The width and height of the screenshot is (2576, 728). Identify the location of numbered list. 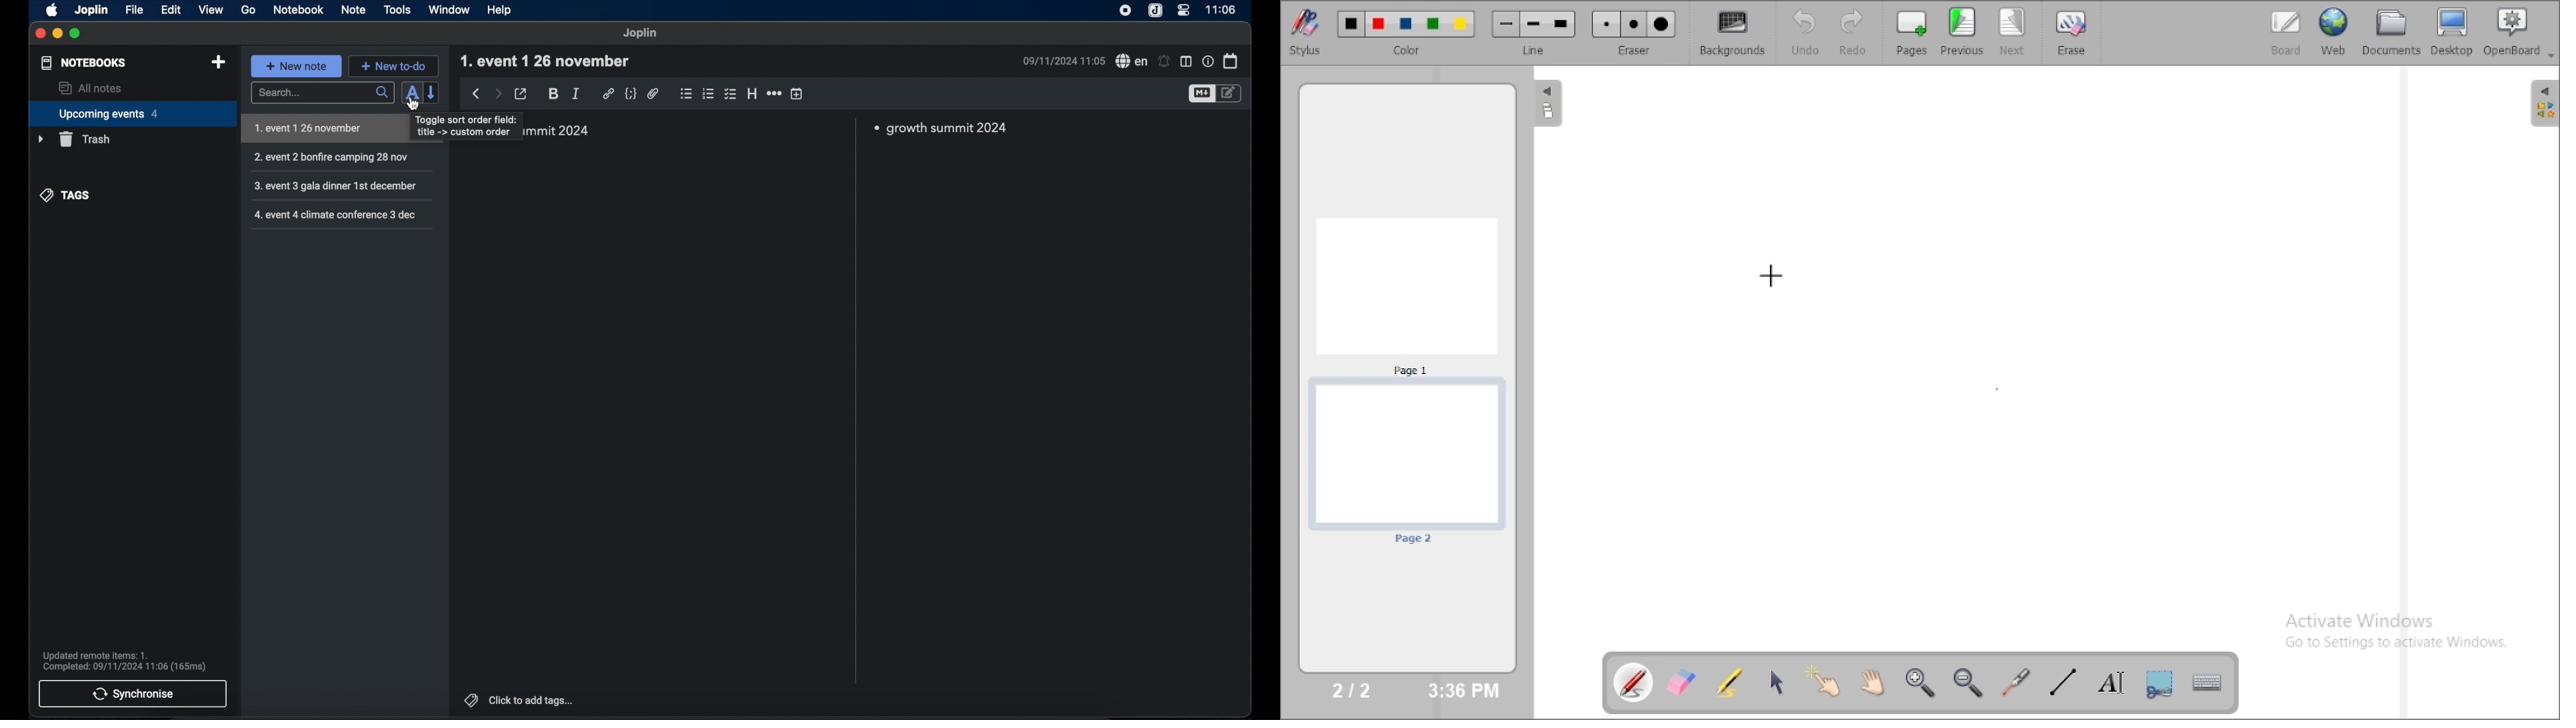
(709, 94).